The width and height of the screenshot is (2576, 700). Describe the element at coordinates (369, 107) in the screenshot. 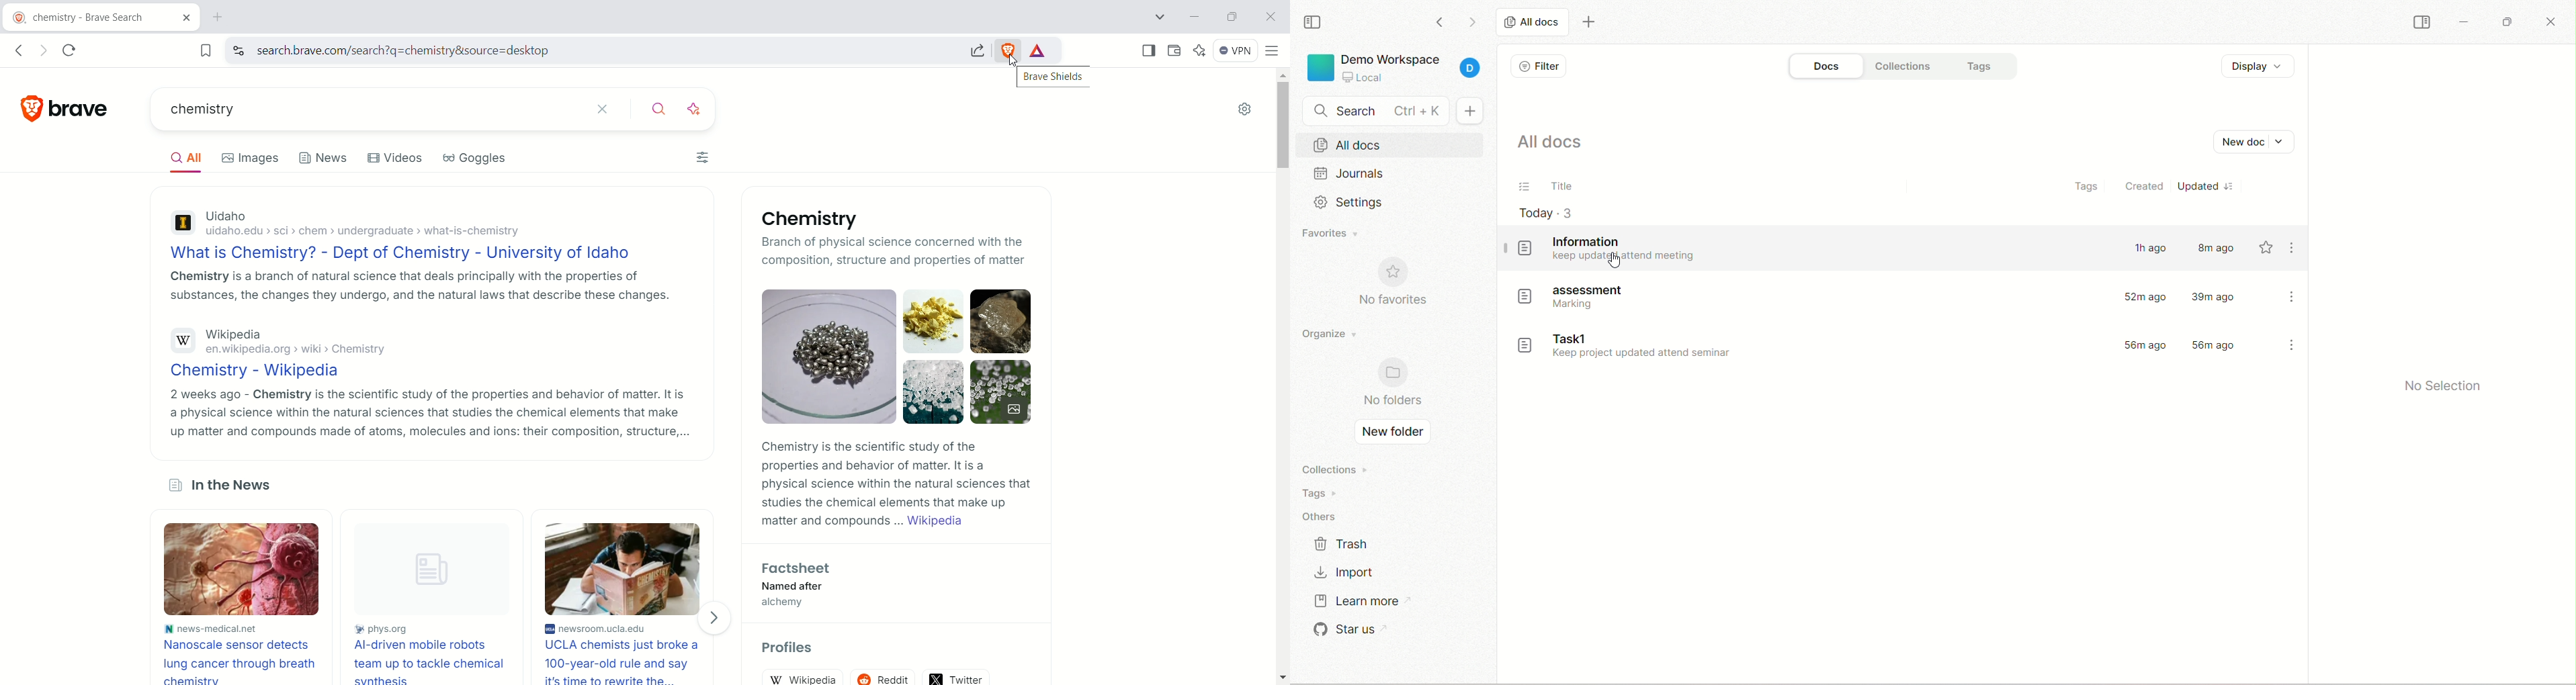

I see `chemistry` at that location.